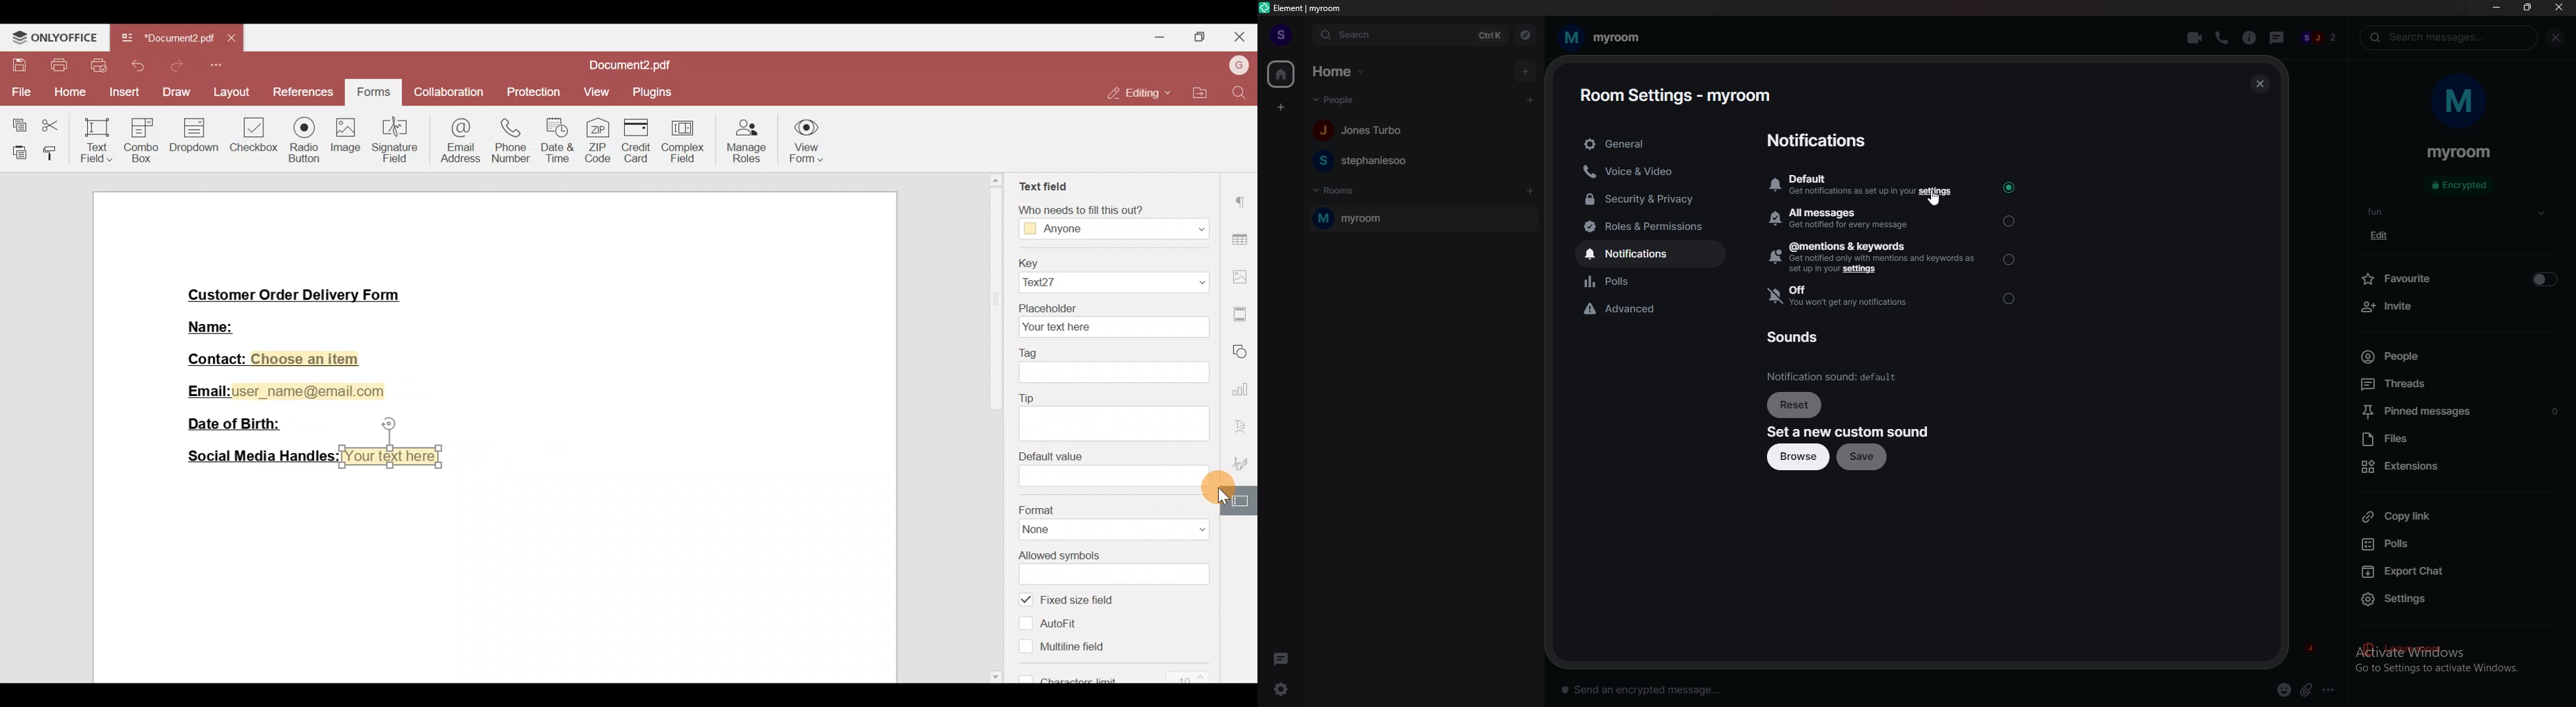 The image size is (2576, 728). What do you see at coordinates (1111, 218) in the screenshot?
I see `Who needs to fill this out?` at bounding box center [1111, 218].